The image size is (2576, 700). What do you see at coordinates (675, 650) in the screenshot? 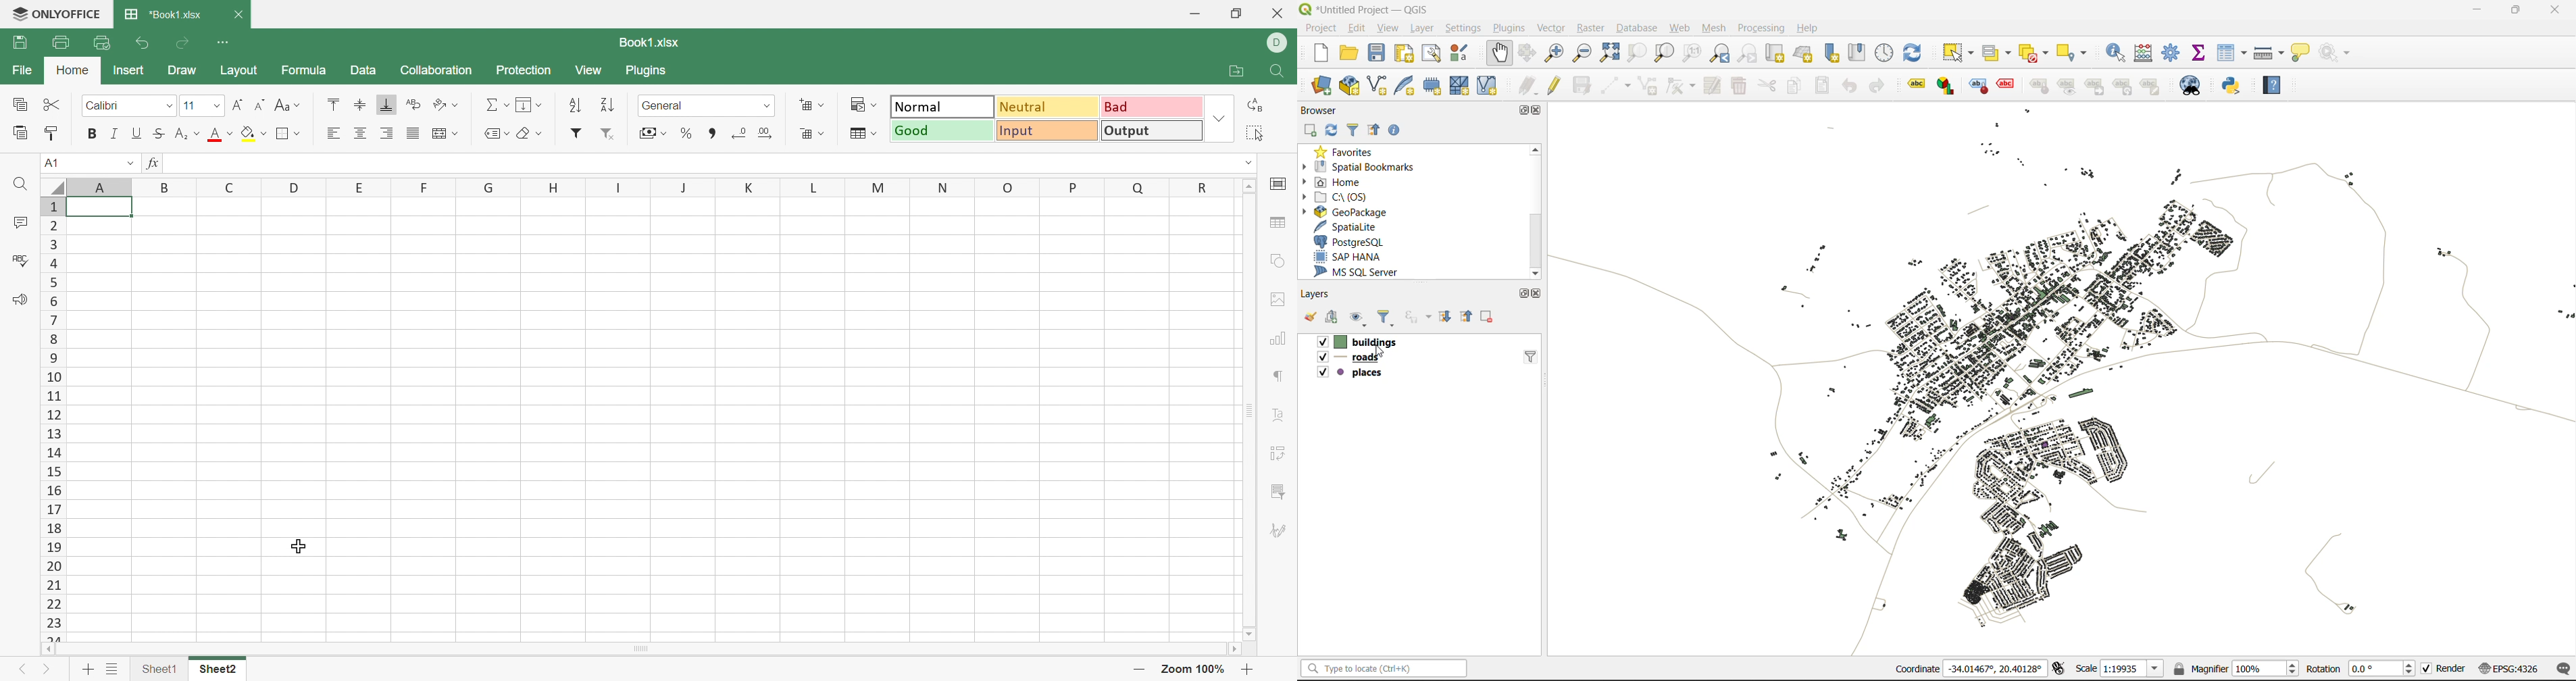
I see `Scroll bar` at bounding box center [675, 650].